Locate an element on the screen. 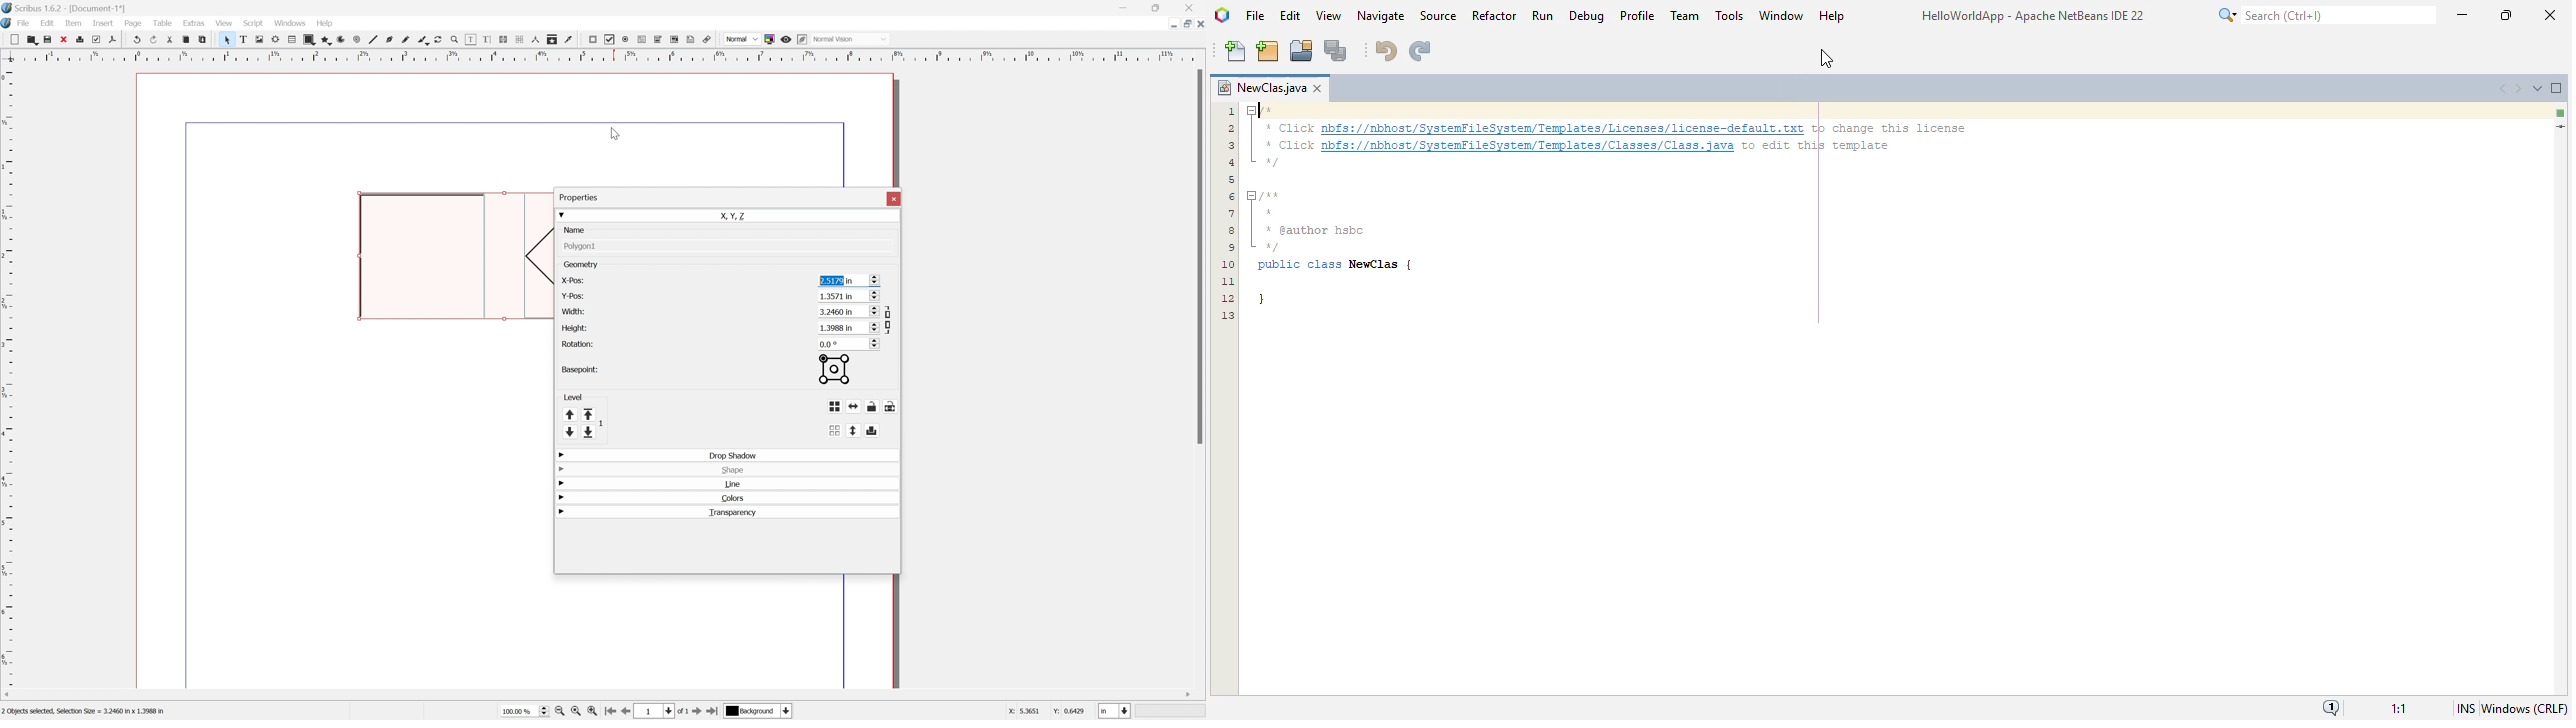 Image resolution: width=2576 pixels, height=728 pixels. 3.2460 in is located at coordinates (845, 311).